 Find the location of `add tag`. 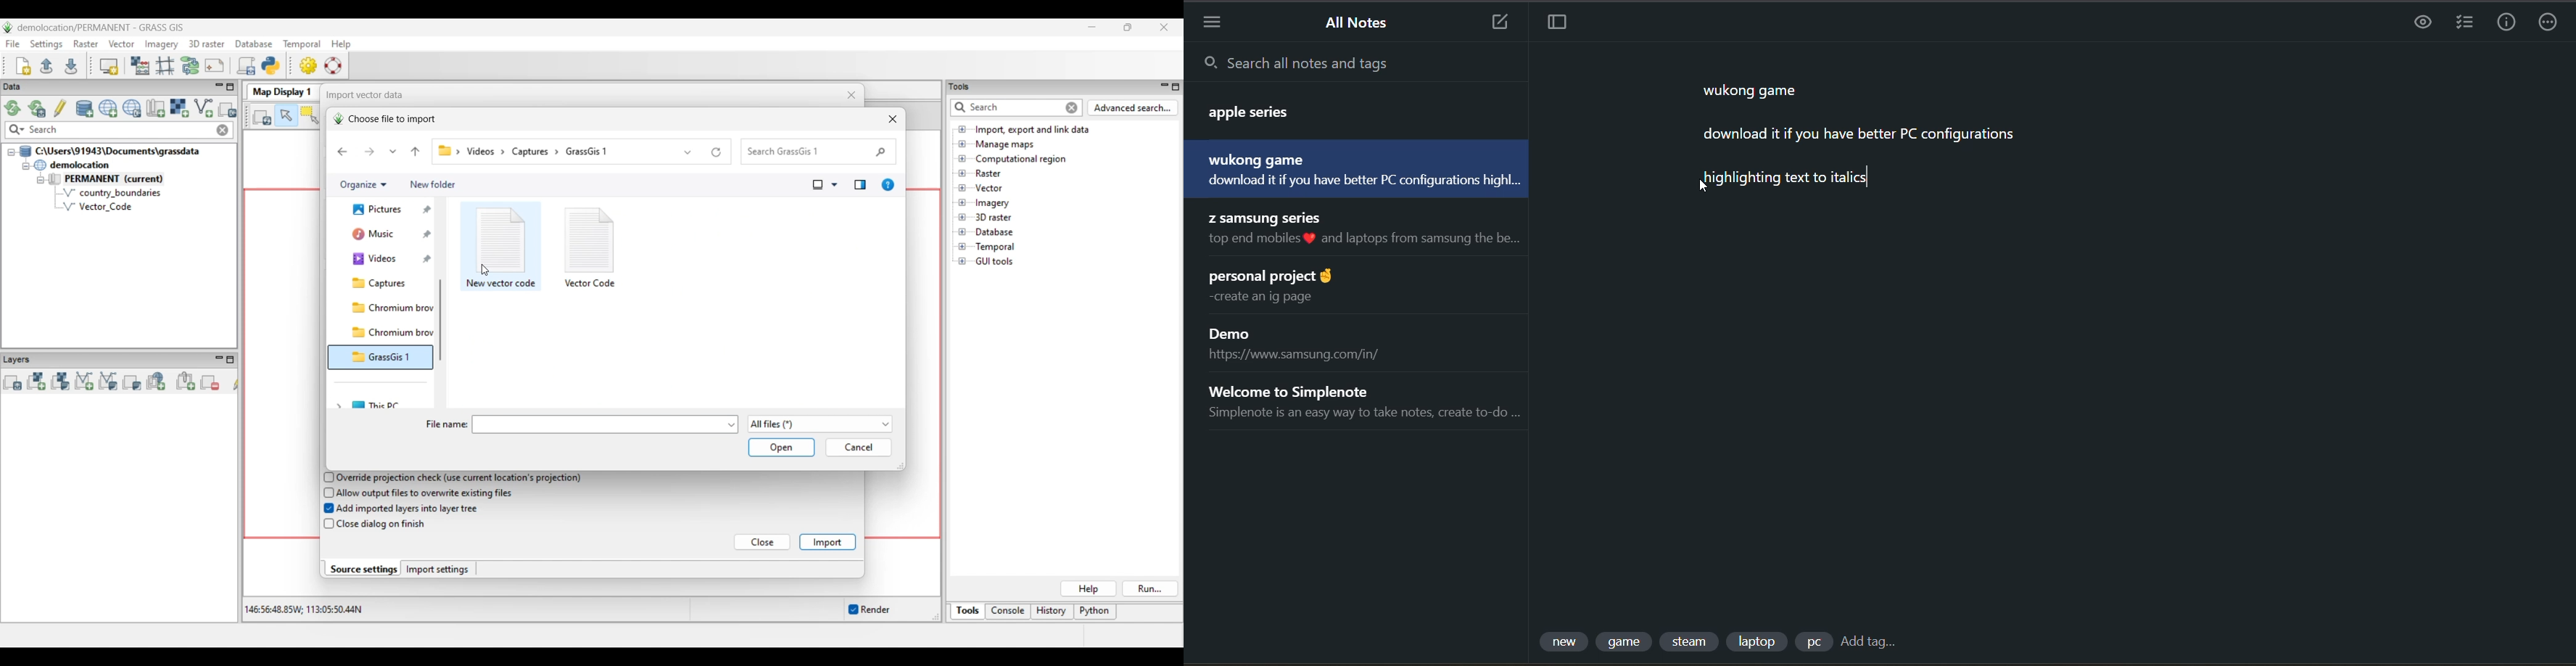

add tag is located at coordinates (1867, 644).